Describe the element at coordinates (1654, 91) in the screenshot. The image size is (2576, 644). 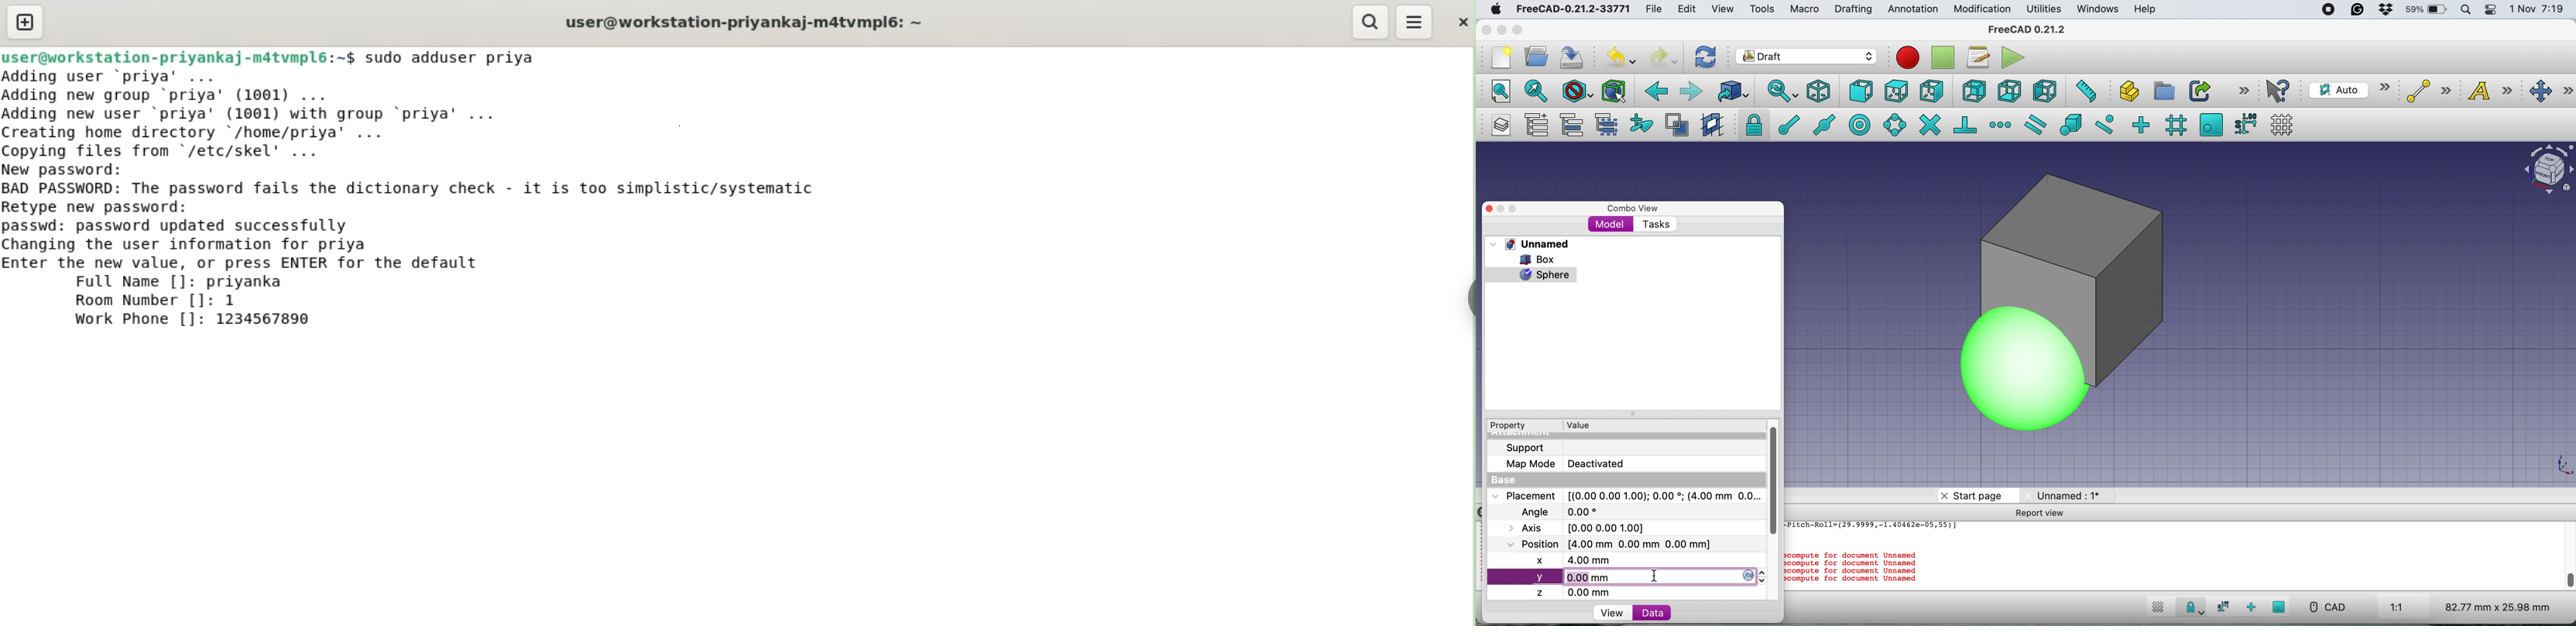
I see `backward` at that location.